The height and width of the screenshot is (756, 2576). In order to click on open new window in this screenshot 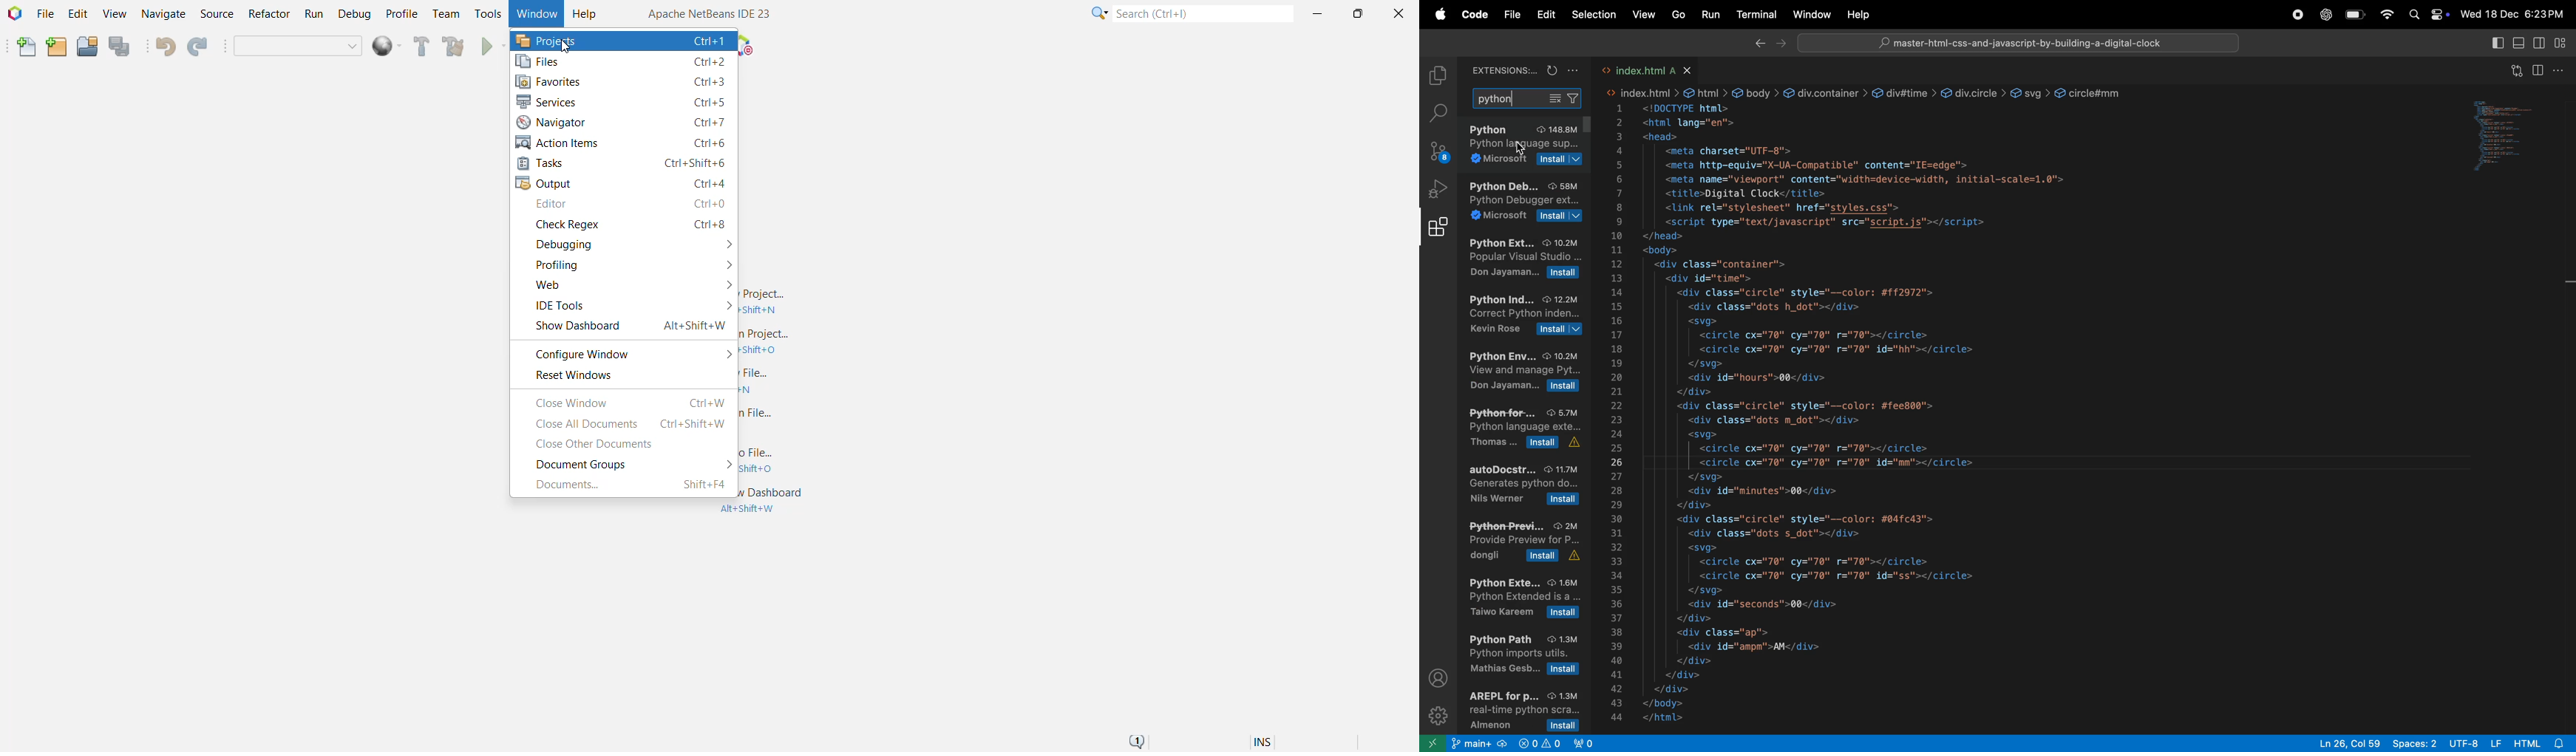, I will do `click(1434, 742)`.